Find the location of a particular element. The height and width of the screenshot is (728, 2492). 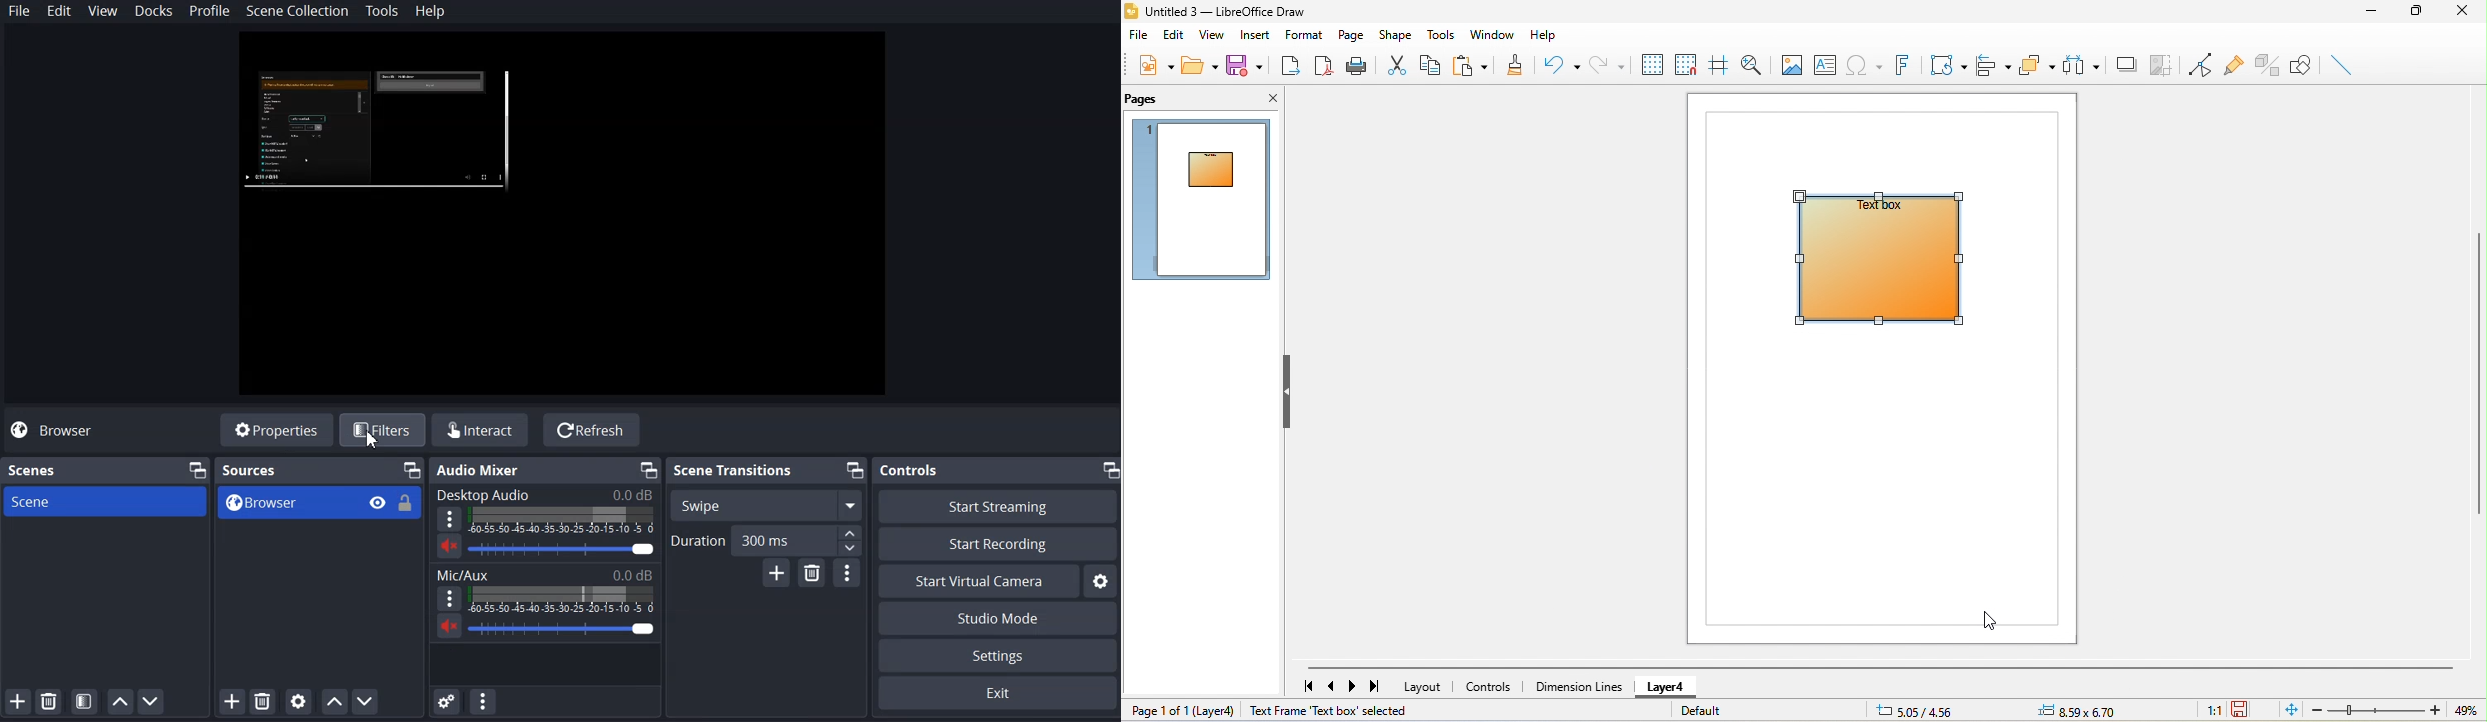

Add Configurable Transition is located at coordinates (776, 573).